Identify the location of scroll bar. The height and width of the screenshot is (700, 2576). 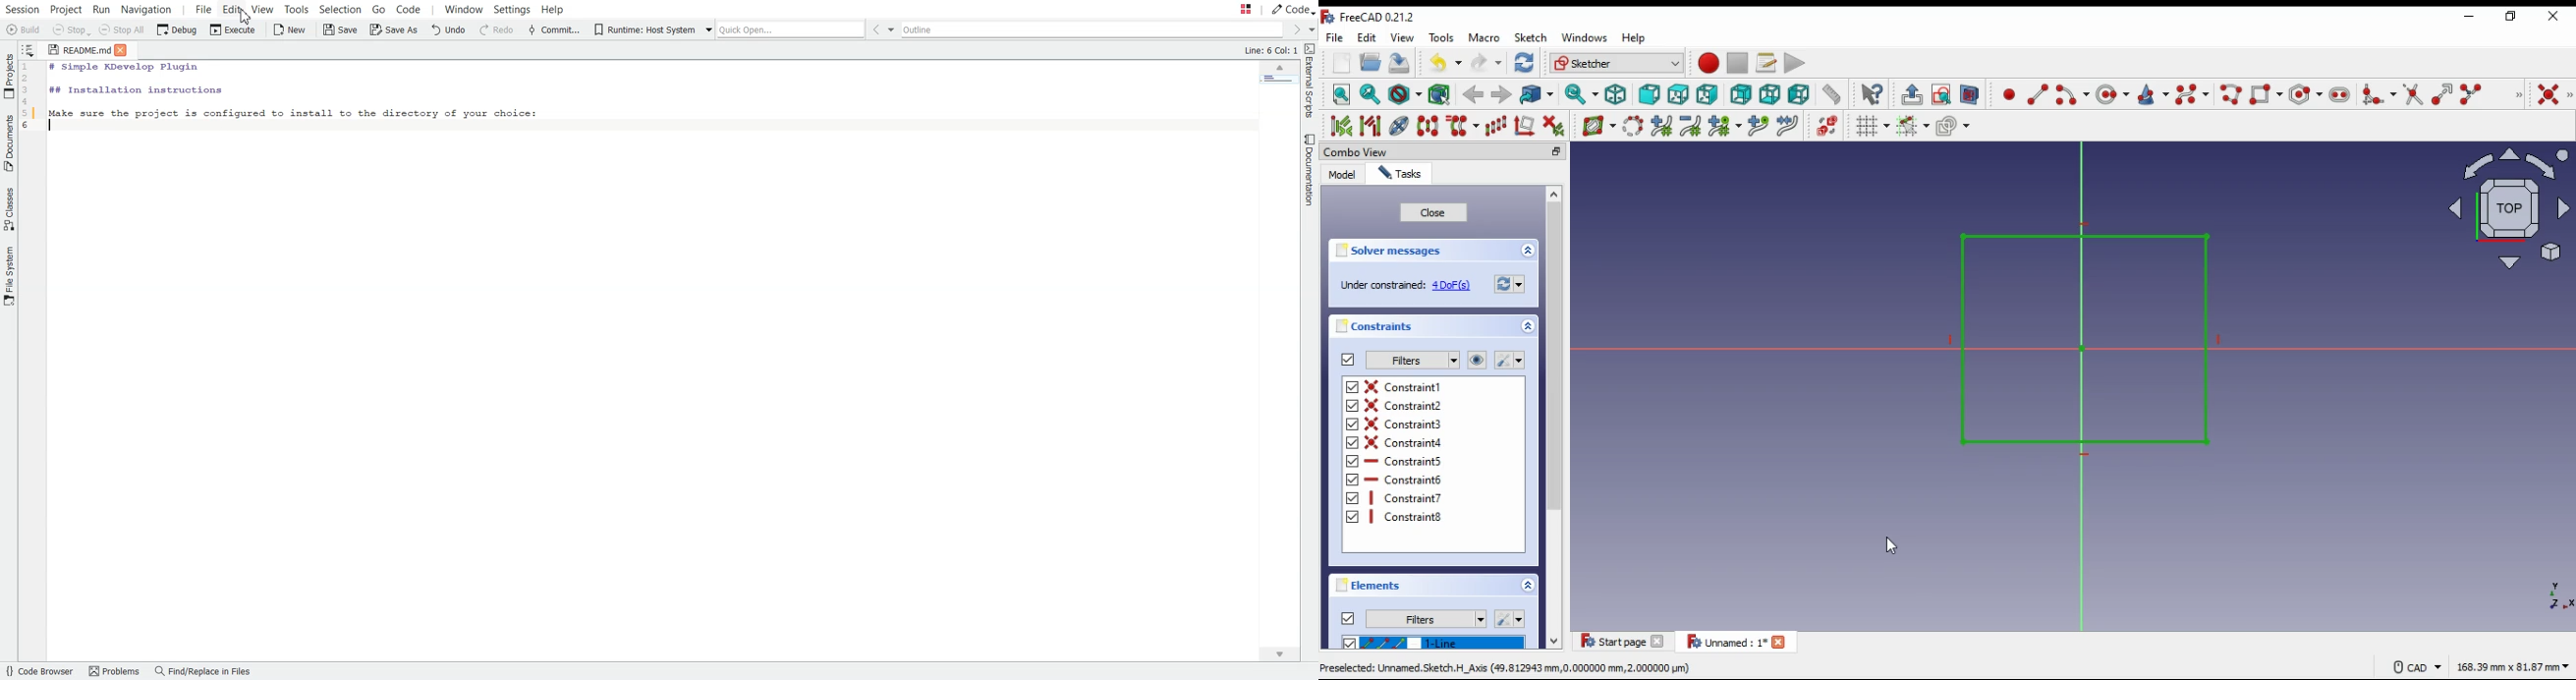
(1556, 419).